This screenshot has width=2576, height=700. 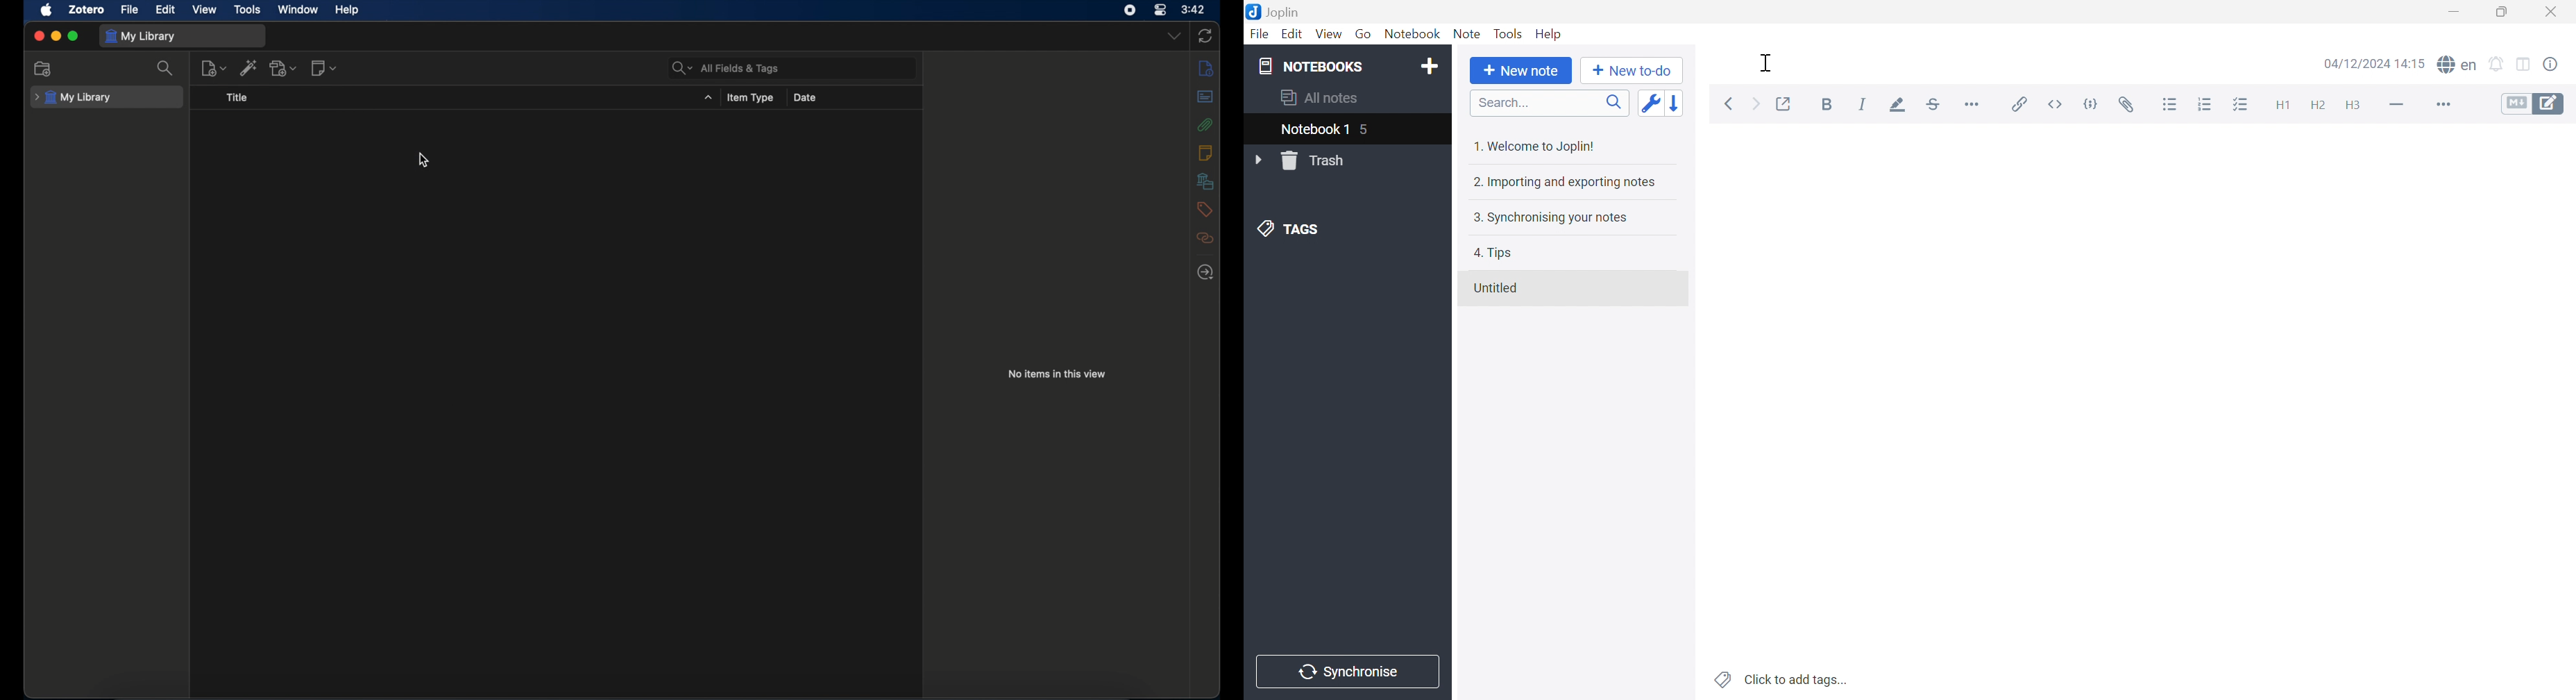 What do you see at coordinates (1205, 68) in the screenshot?
I see `info` at bounding box center [1205, 68].